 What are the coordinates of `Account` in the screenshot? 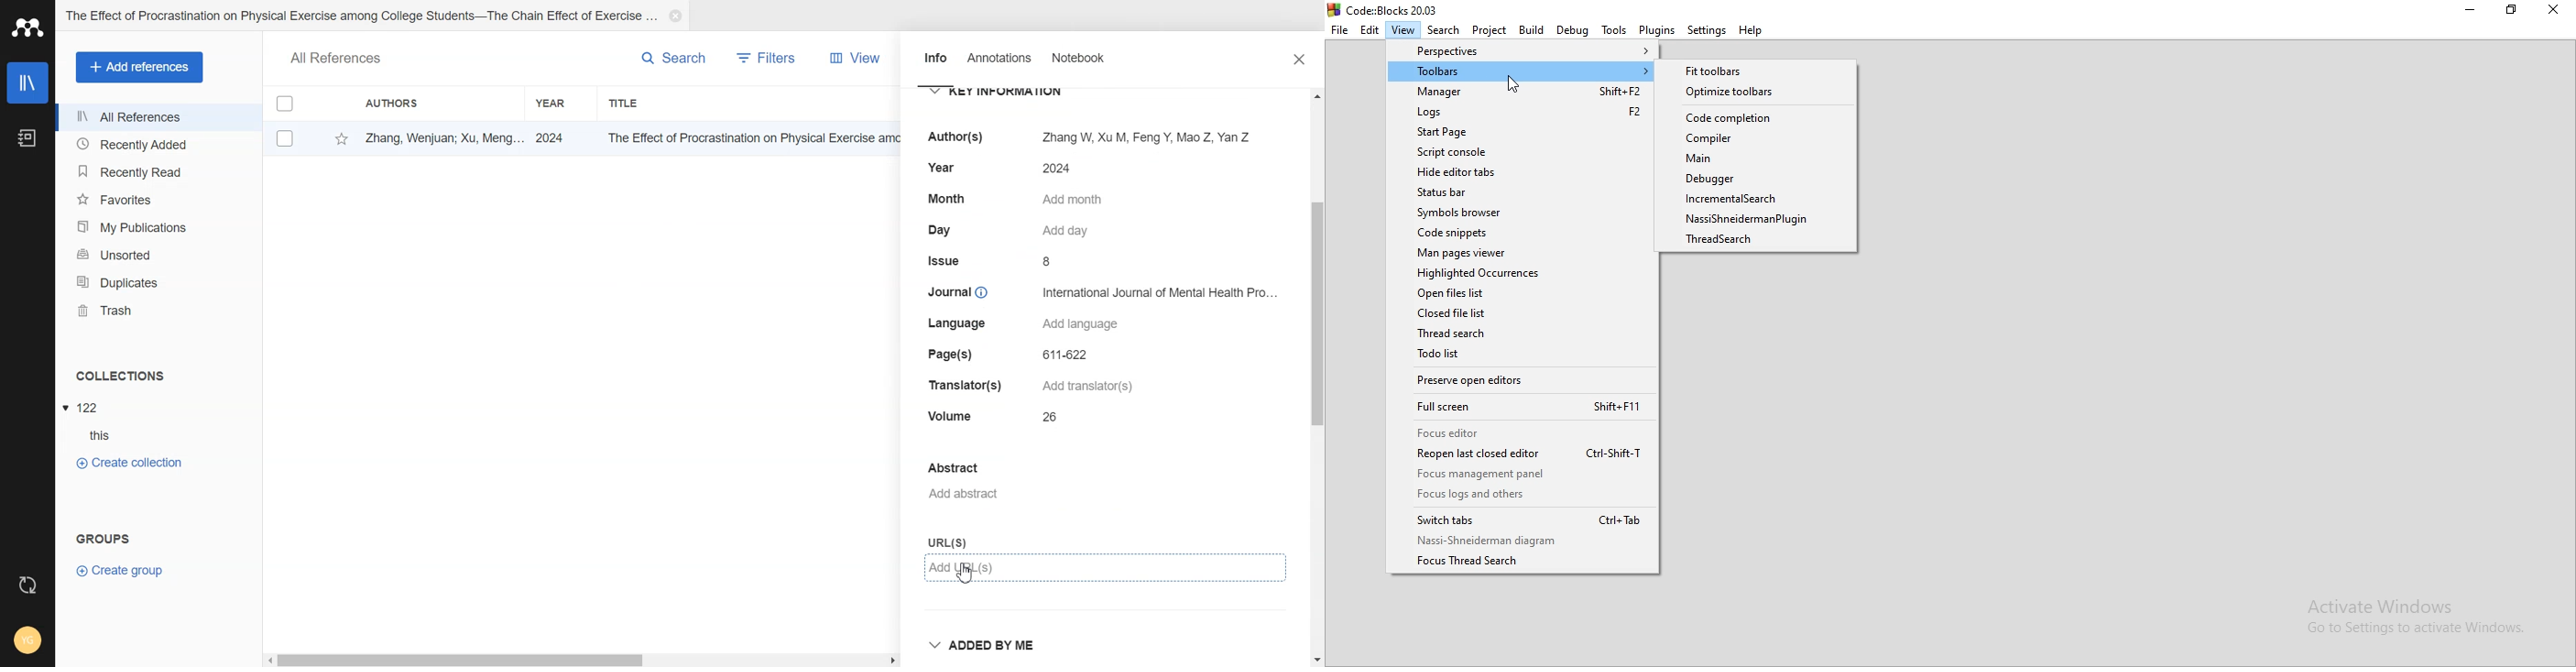 It's located at (28, 640).